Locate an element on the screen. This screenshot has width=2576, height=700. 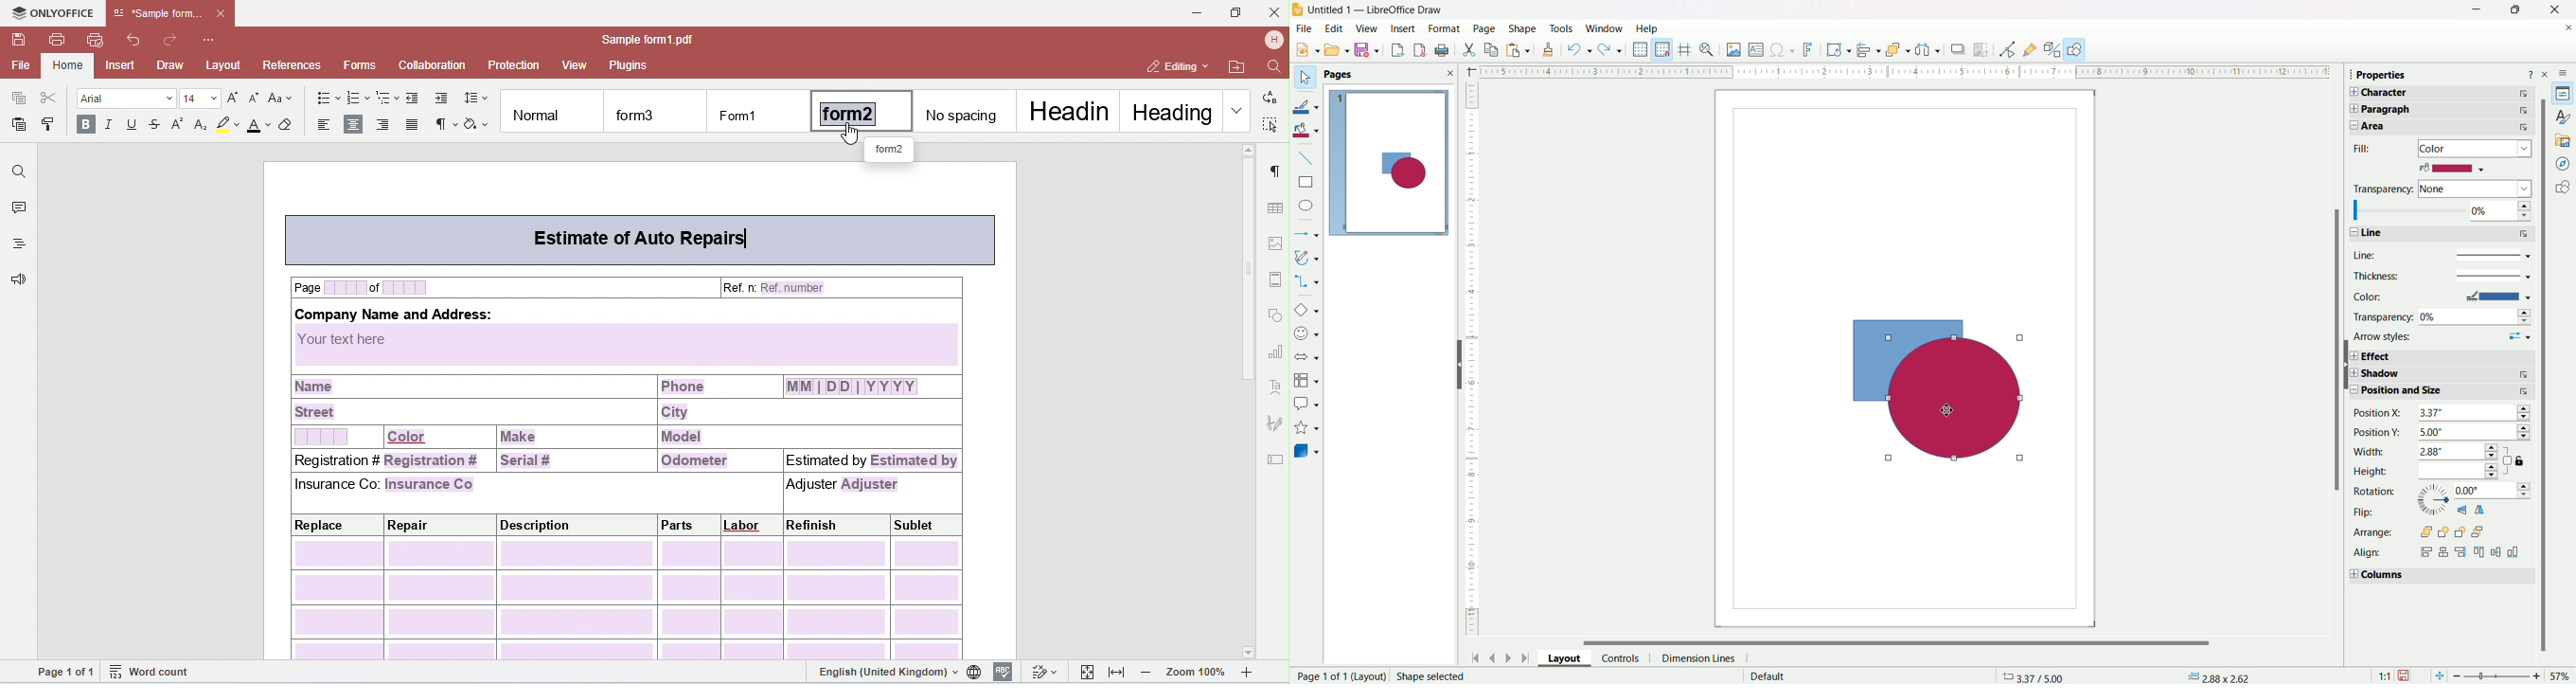
columns is located at coordinates (2438, 577).